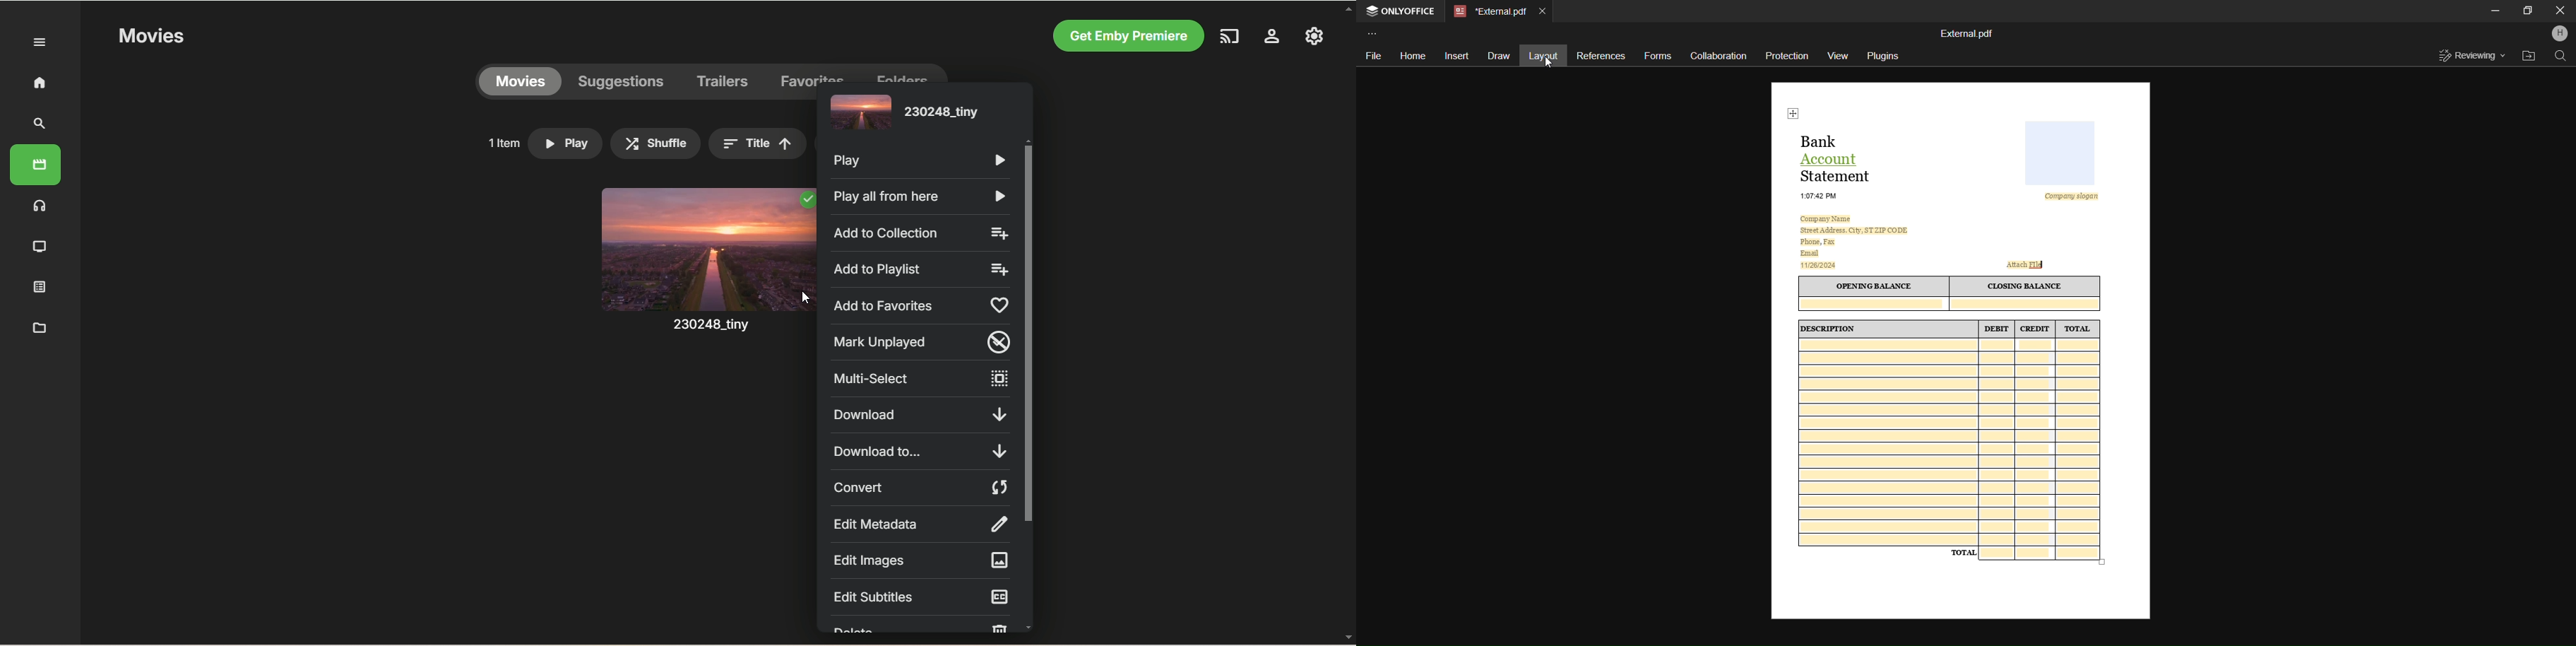  Describe the element at coordinates (1888, 57) in the screenshot. I see `Plugins` at that location.